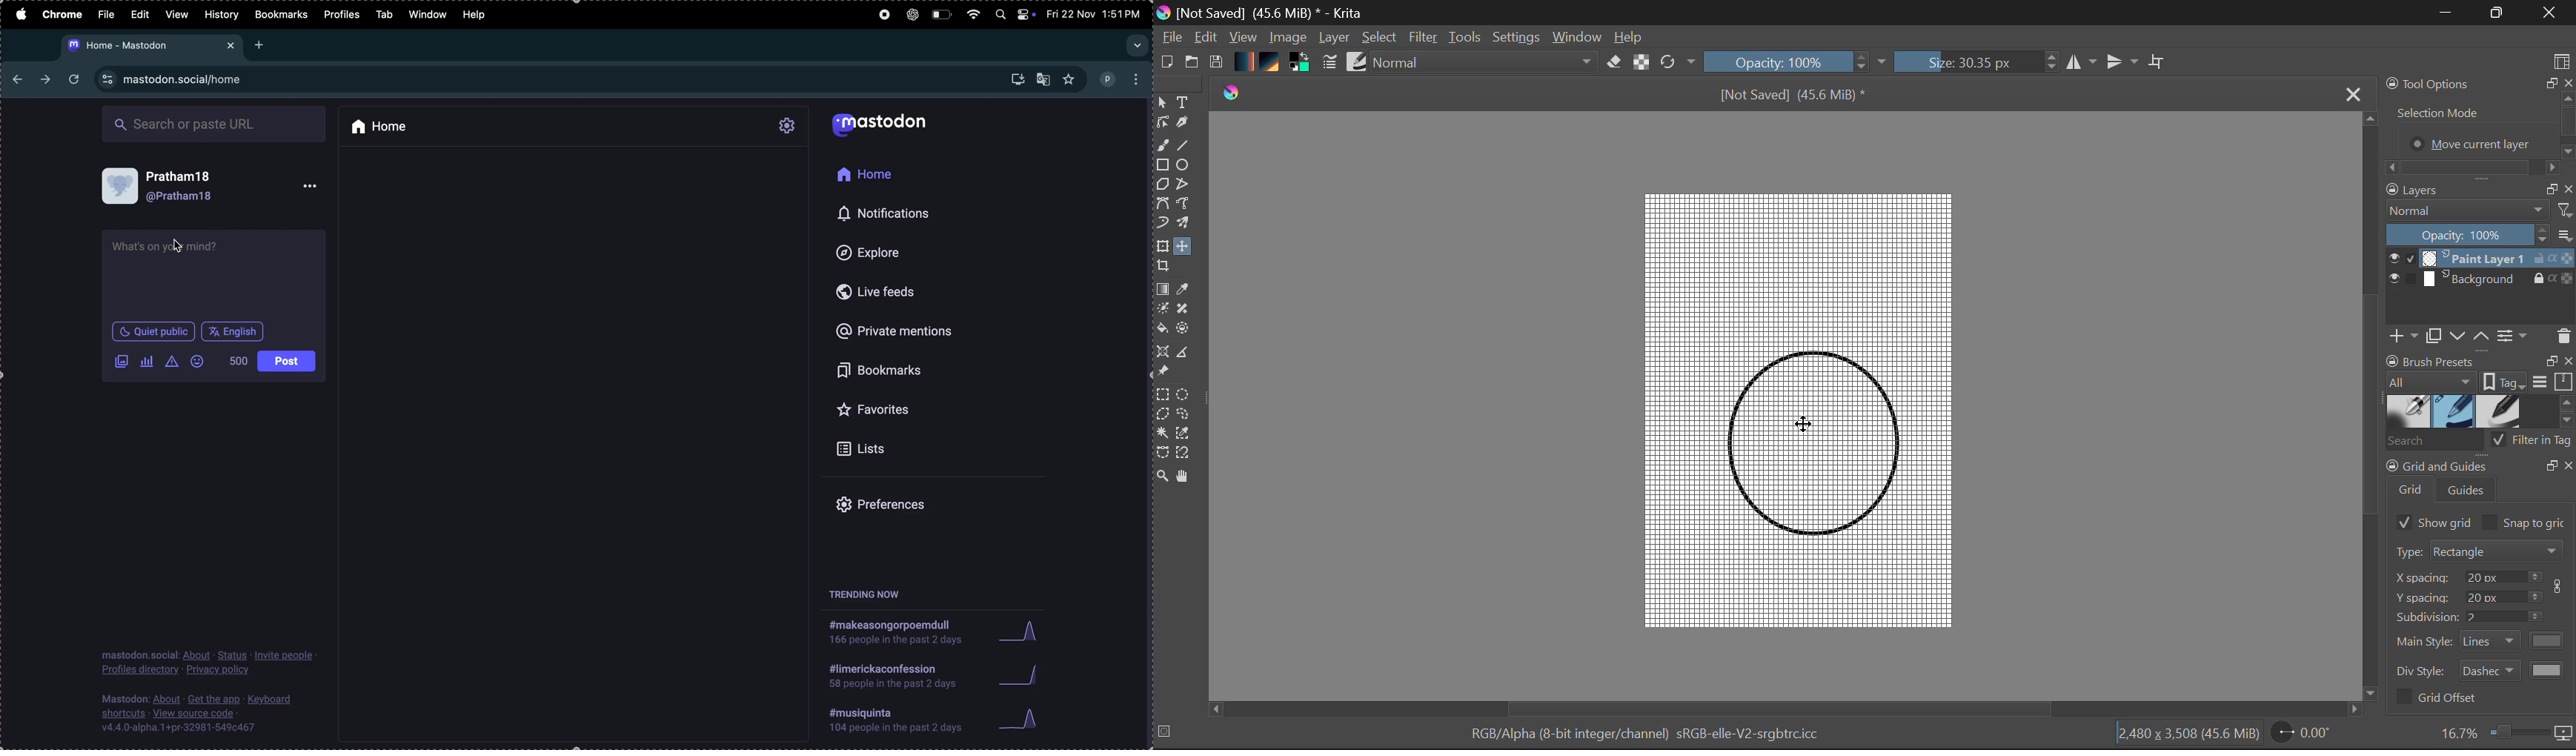  What do you see at coordinates (889, 289) in the screenshot?
I see `live feeds` at bounding box center [889, 289].